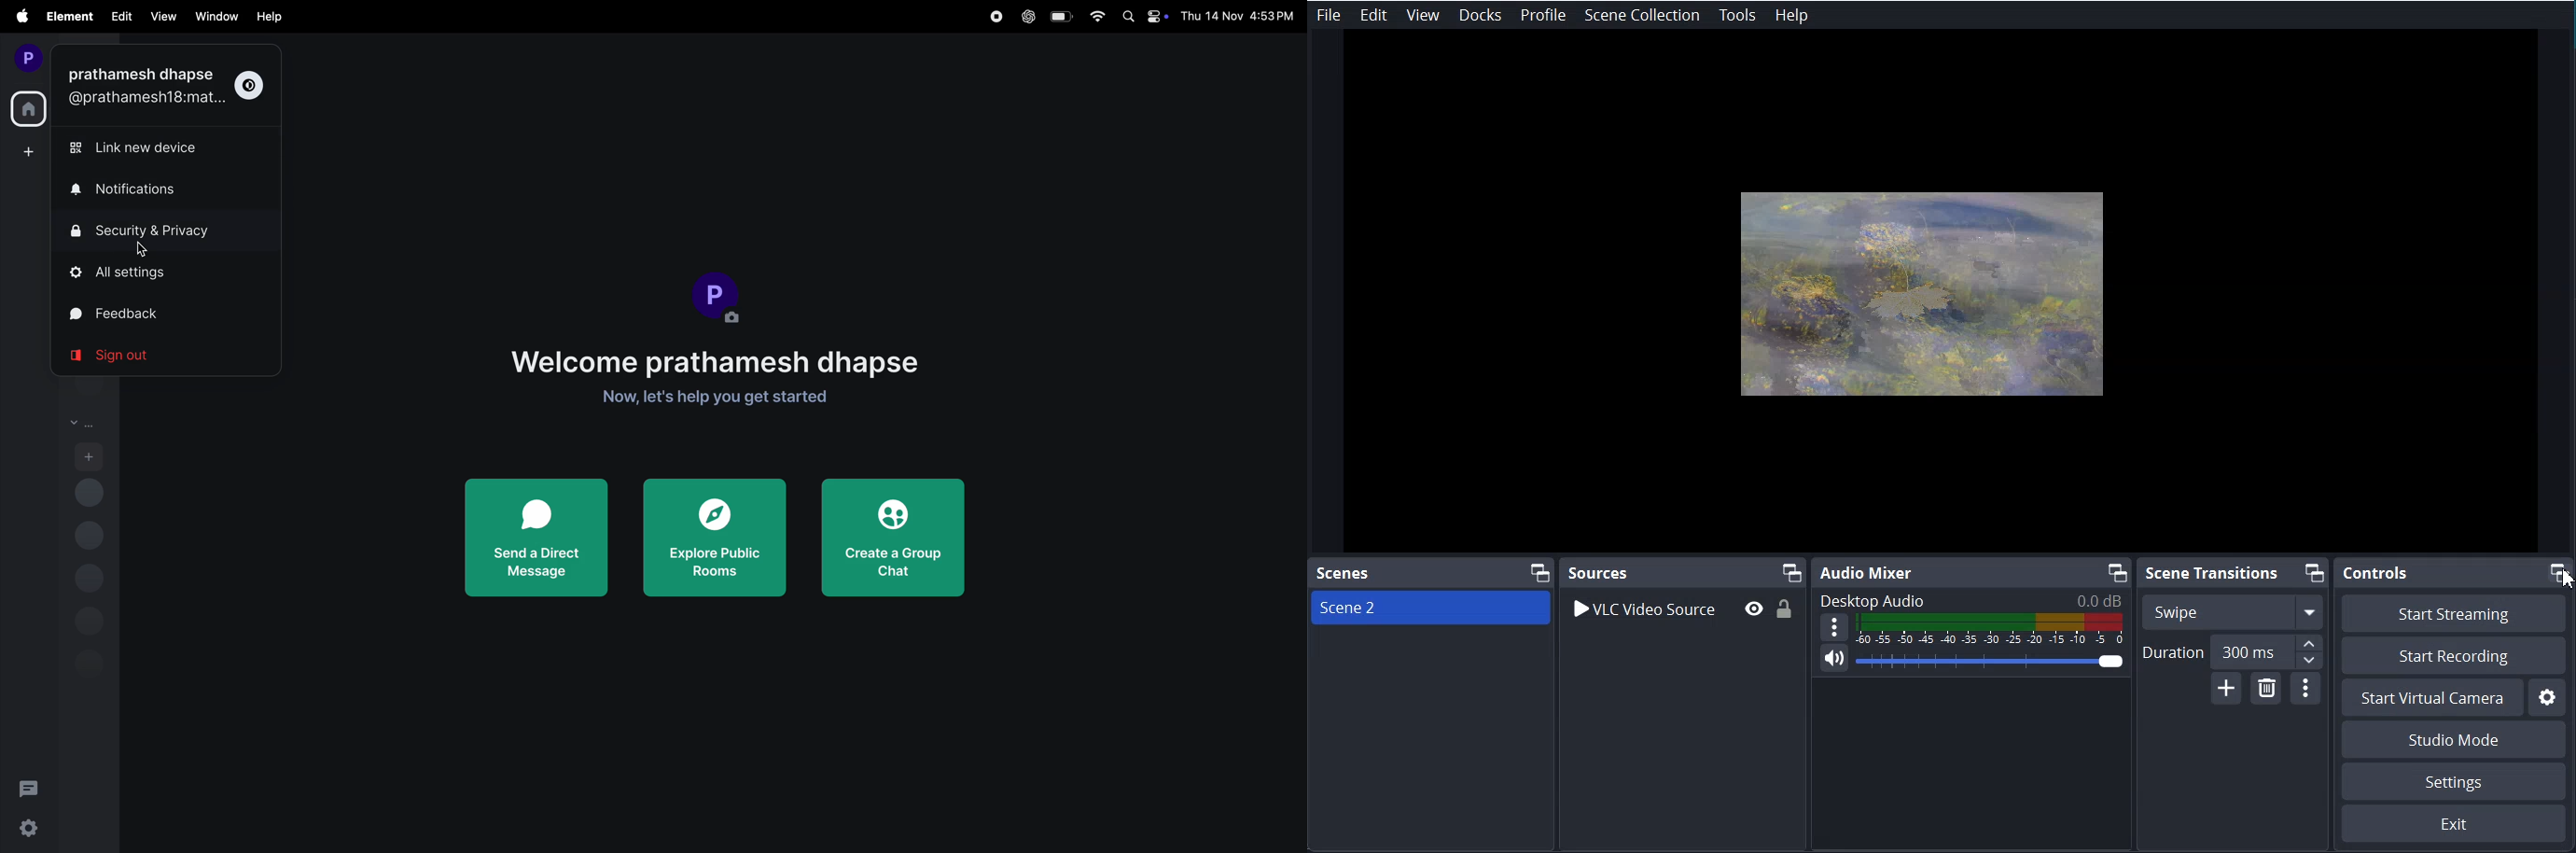 This screenshot has width=2576, height=868. What do you see at coordinates (1153, 15) in the screenshot?
I see `apple widgets` at bounding box center [1153, 15].